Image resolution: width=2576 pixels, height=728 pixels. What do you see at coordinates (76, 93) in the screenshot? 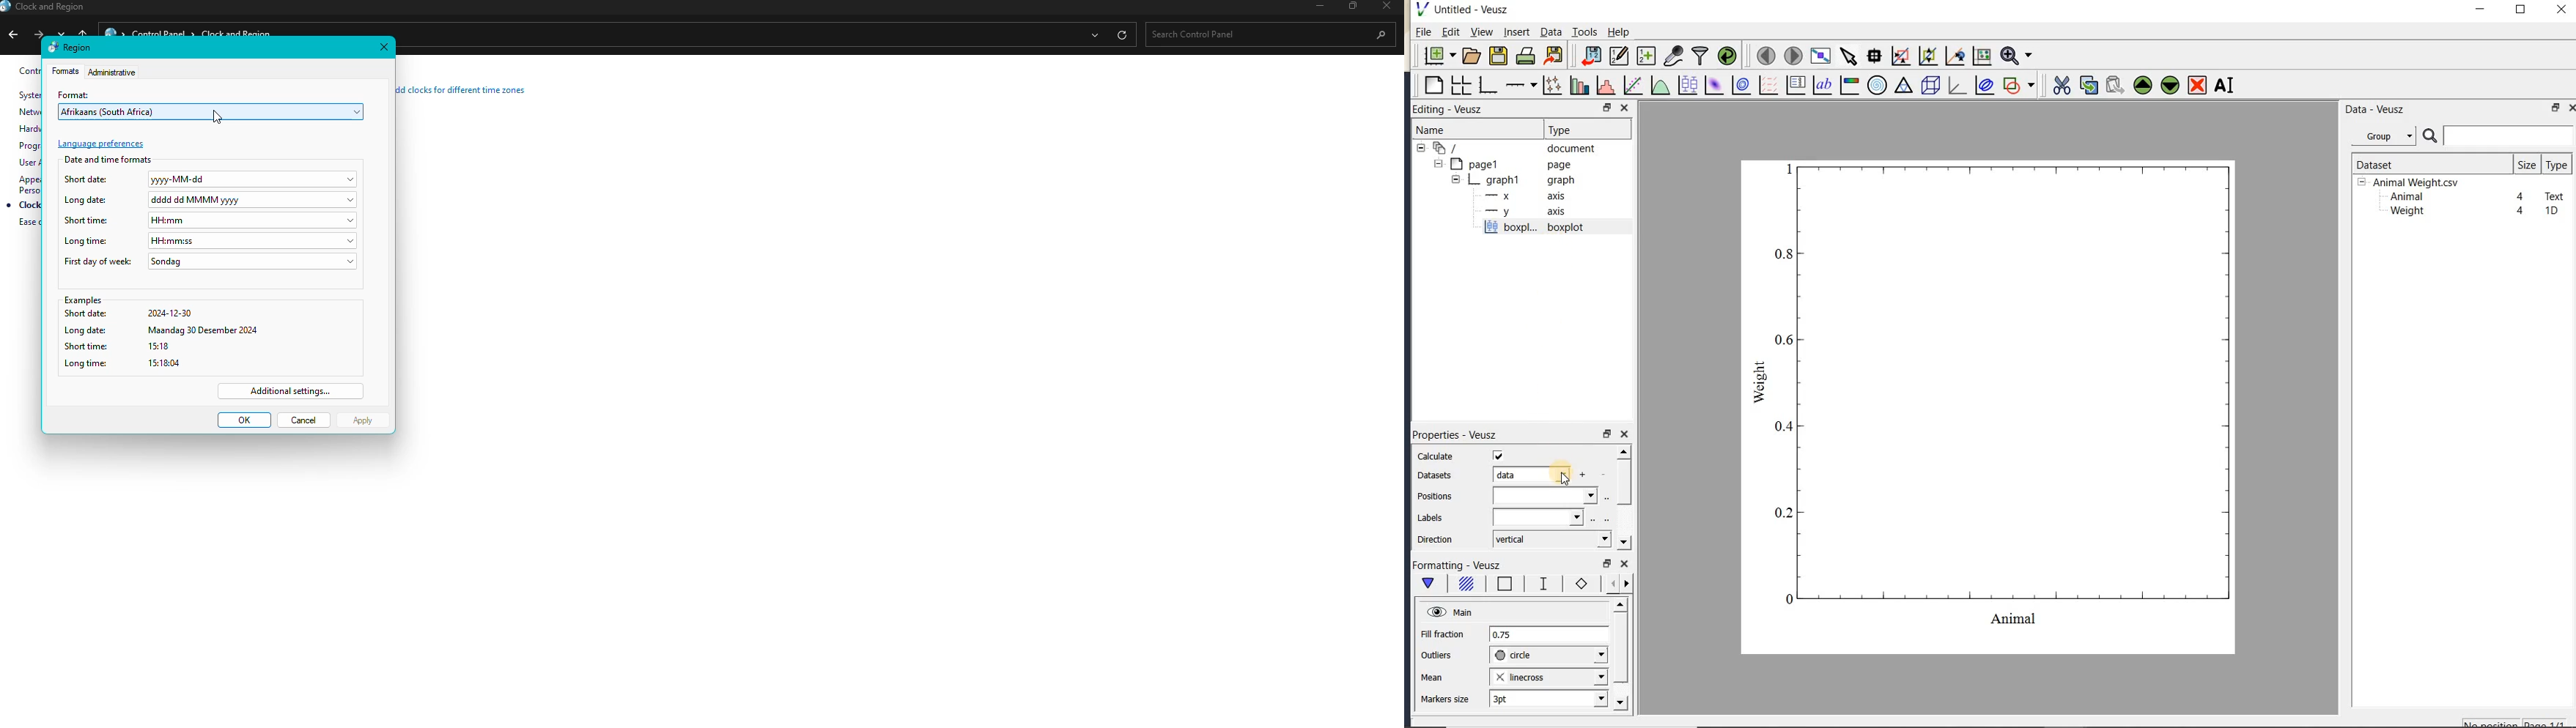
I see `Format` at bounding box center [76, 93].